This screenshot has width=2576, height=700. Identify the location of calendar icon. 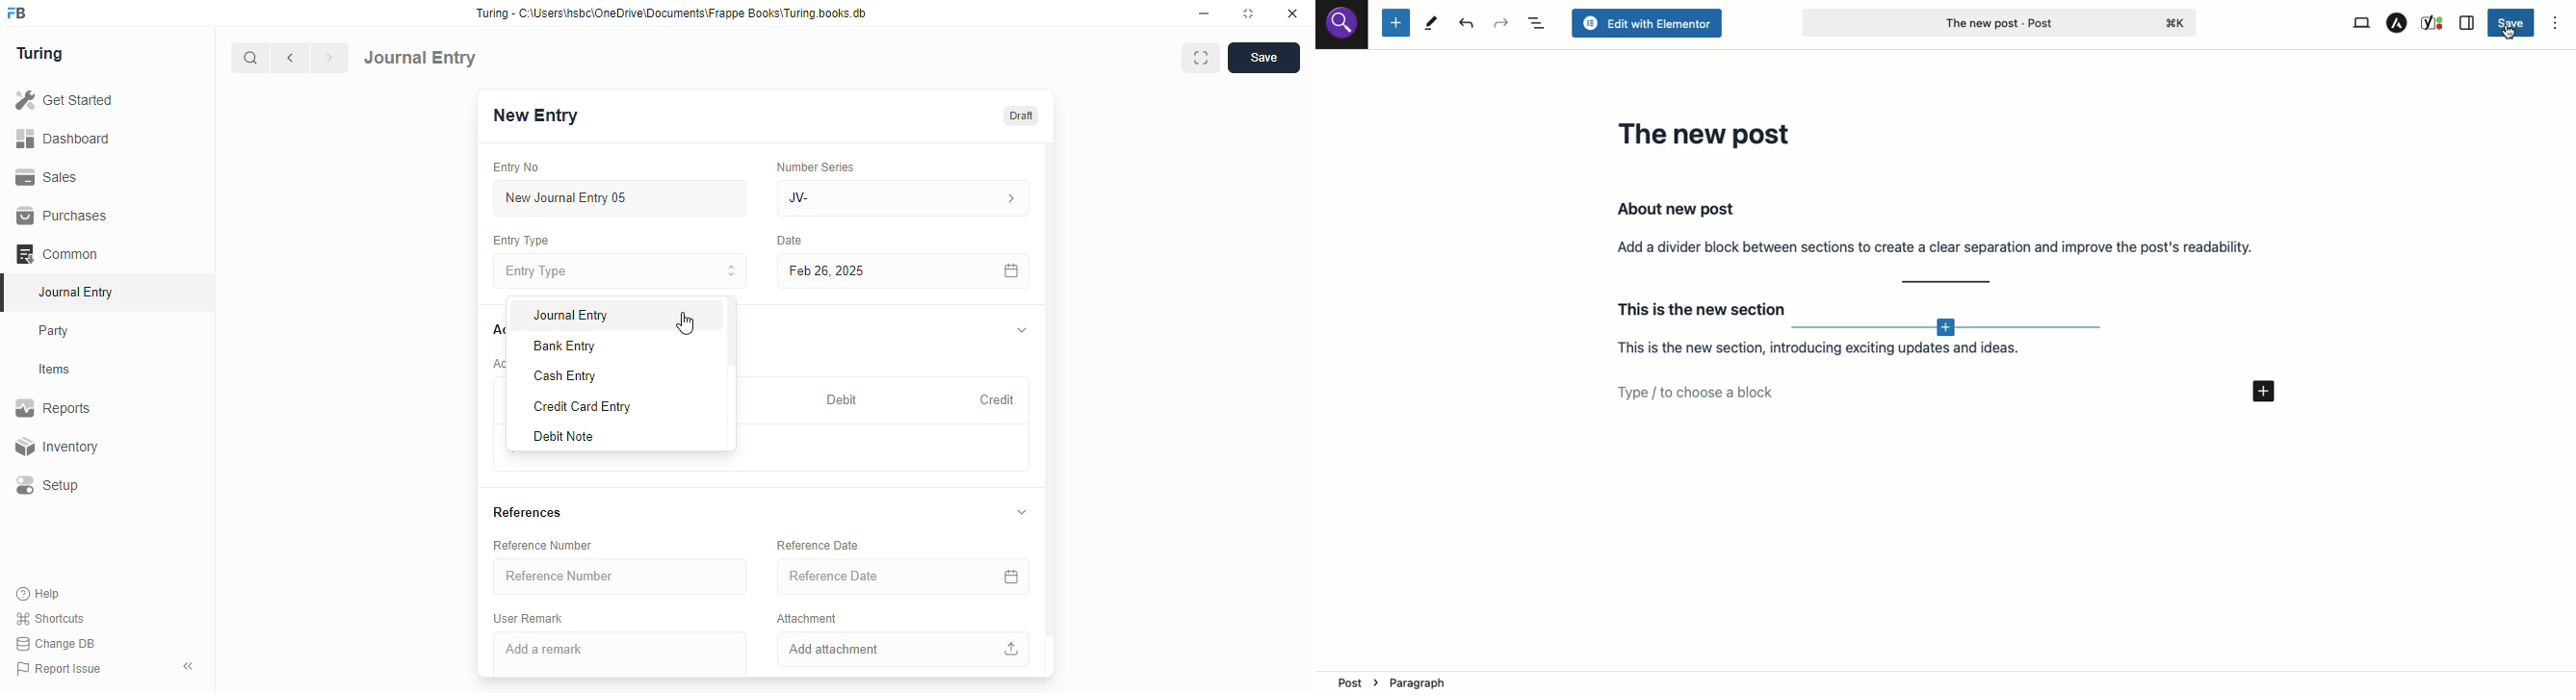
(1010, 270).